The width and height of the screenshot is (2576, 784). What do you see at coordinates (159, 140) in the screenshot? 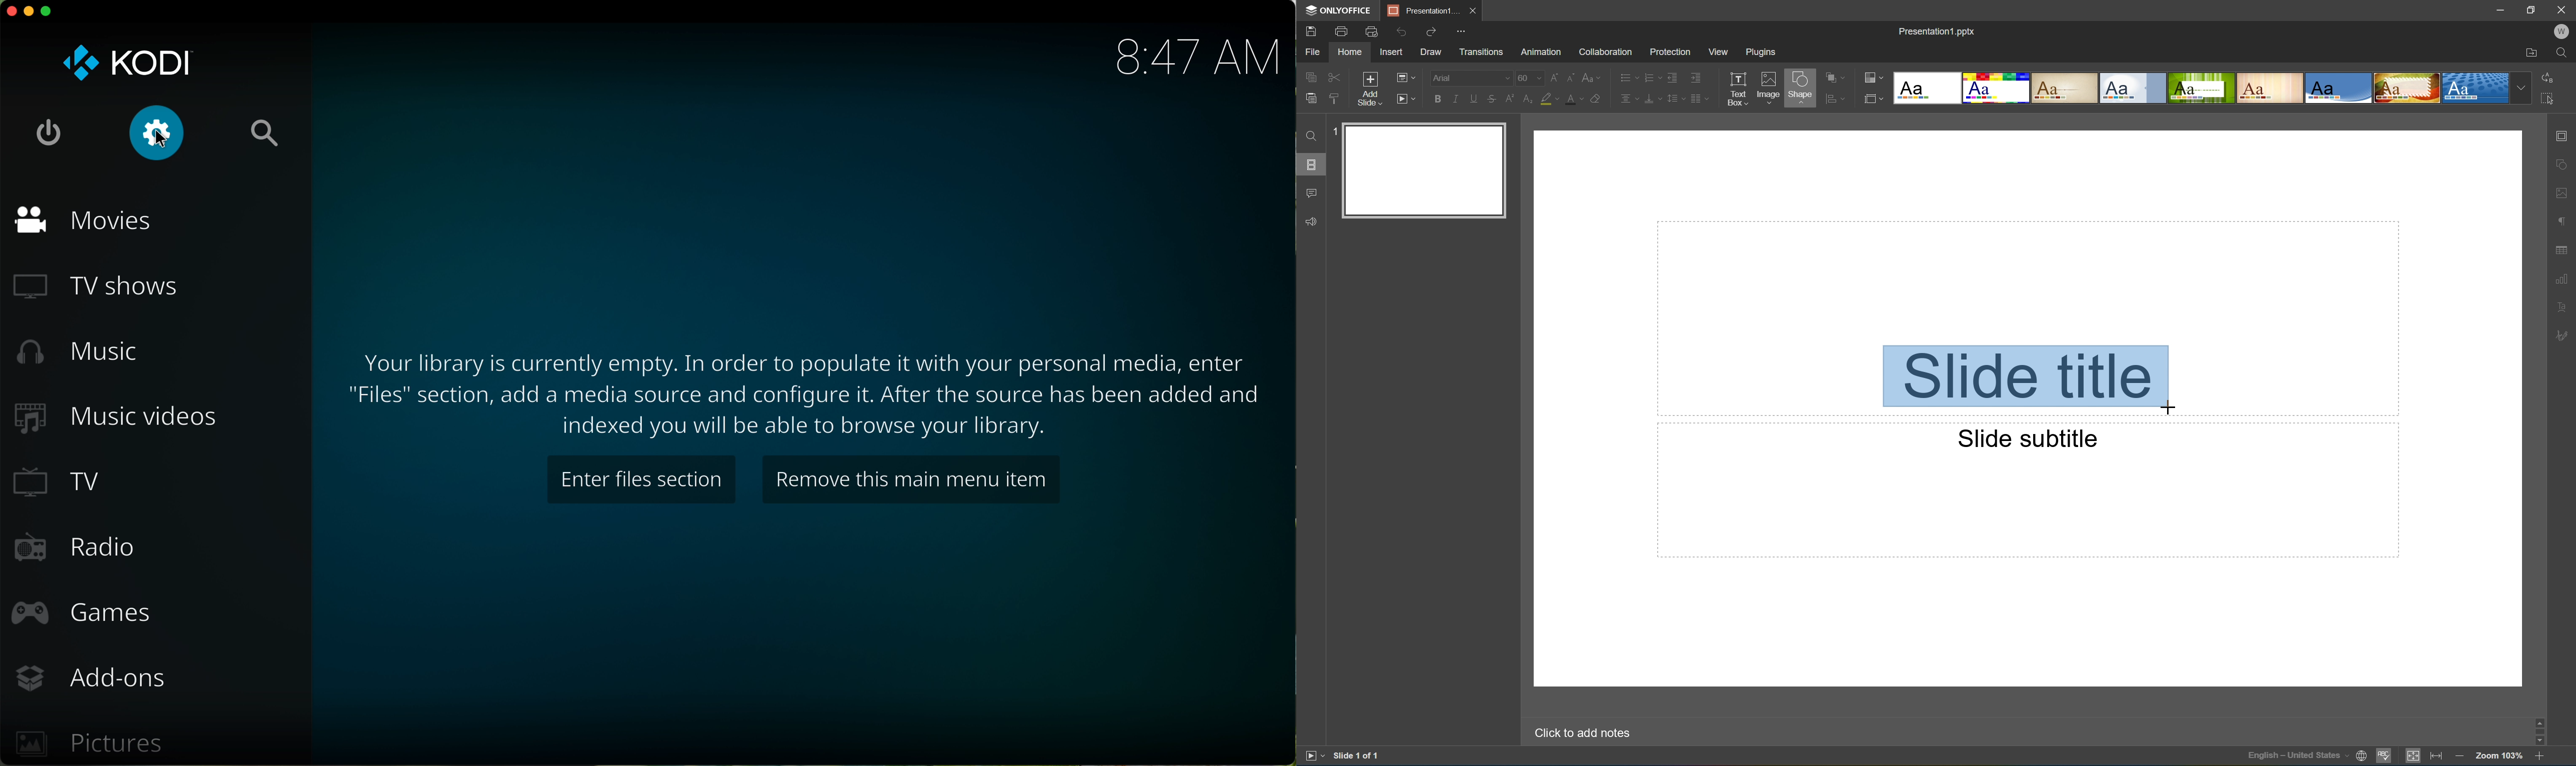
I see `cursor` at bounding box center [159, 140].